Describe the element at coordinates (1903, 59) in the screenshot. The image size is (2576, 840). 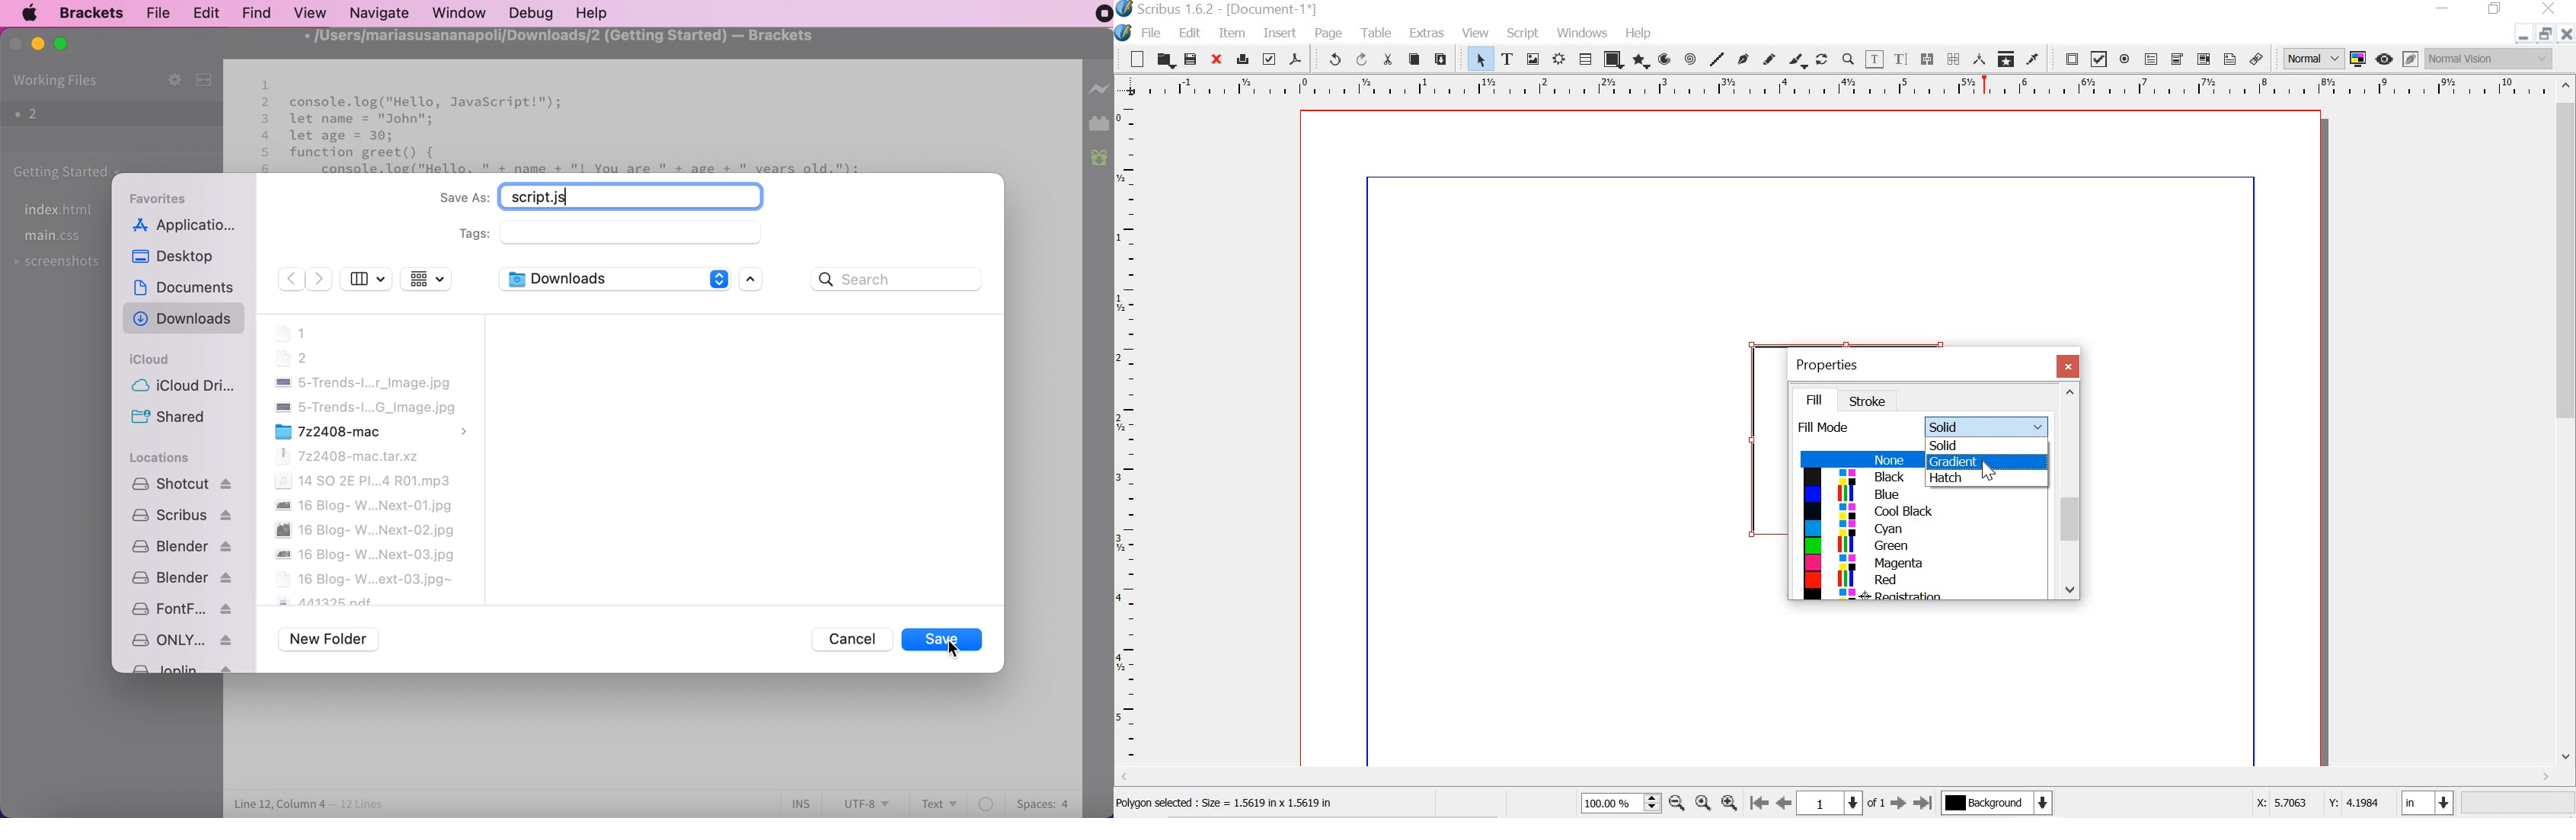
I see `edit text with story editor` at that location.